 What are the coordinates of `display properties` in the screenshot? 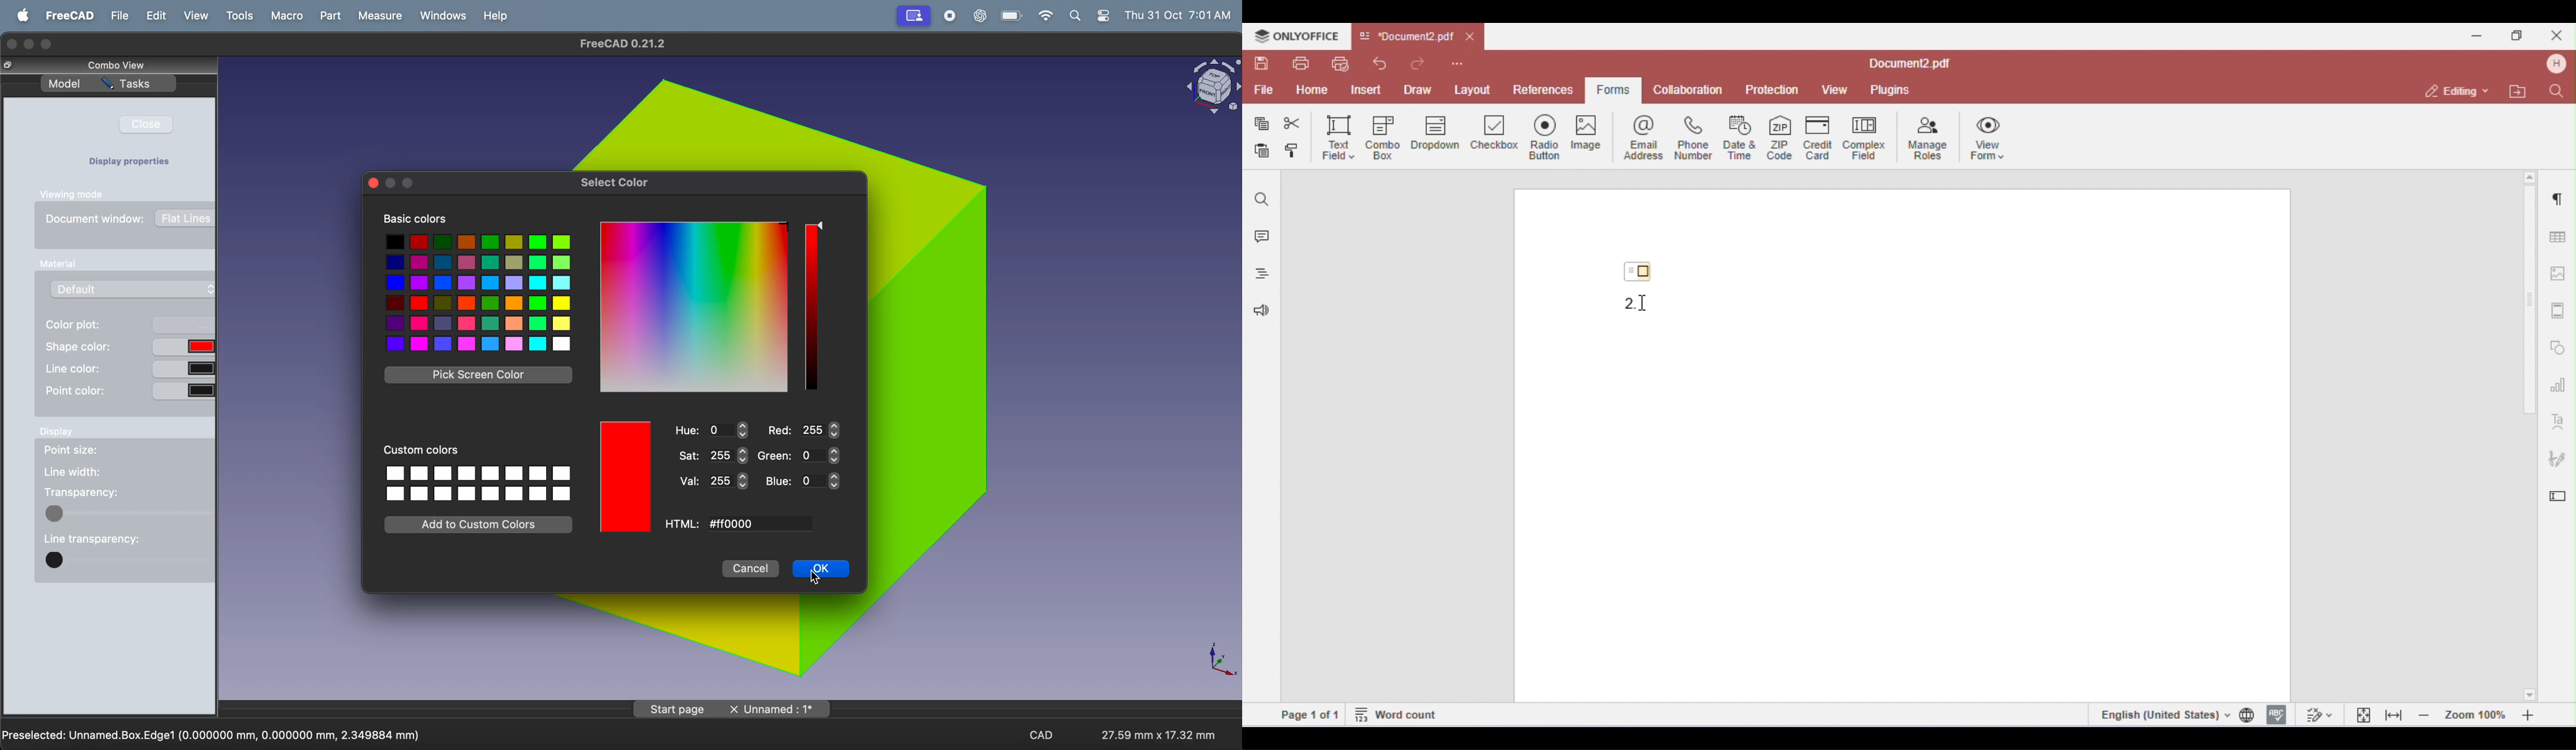 It's located at (134, 163).